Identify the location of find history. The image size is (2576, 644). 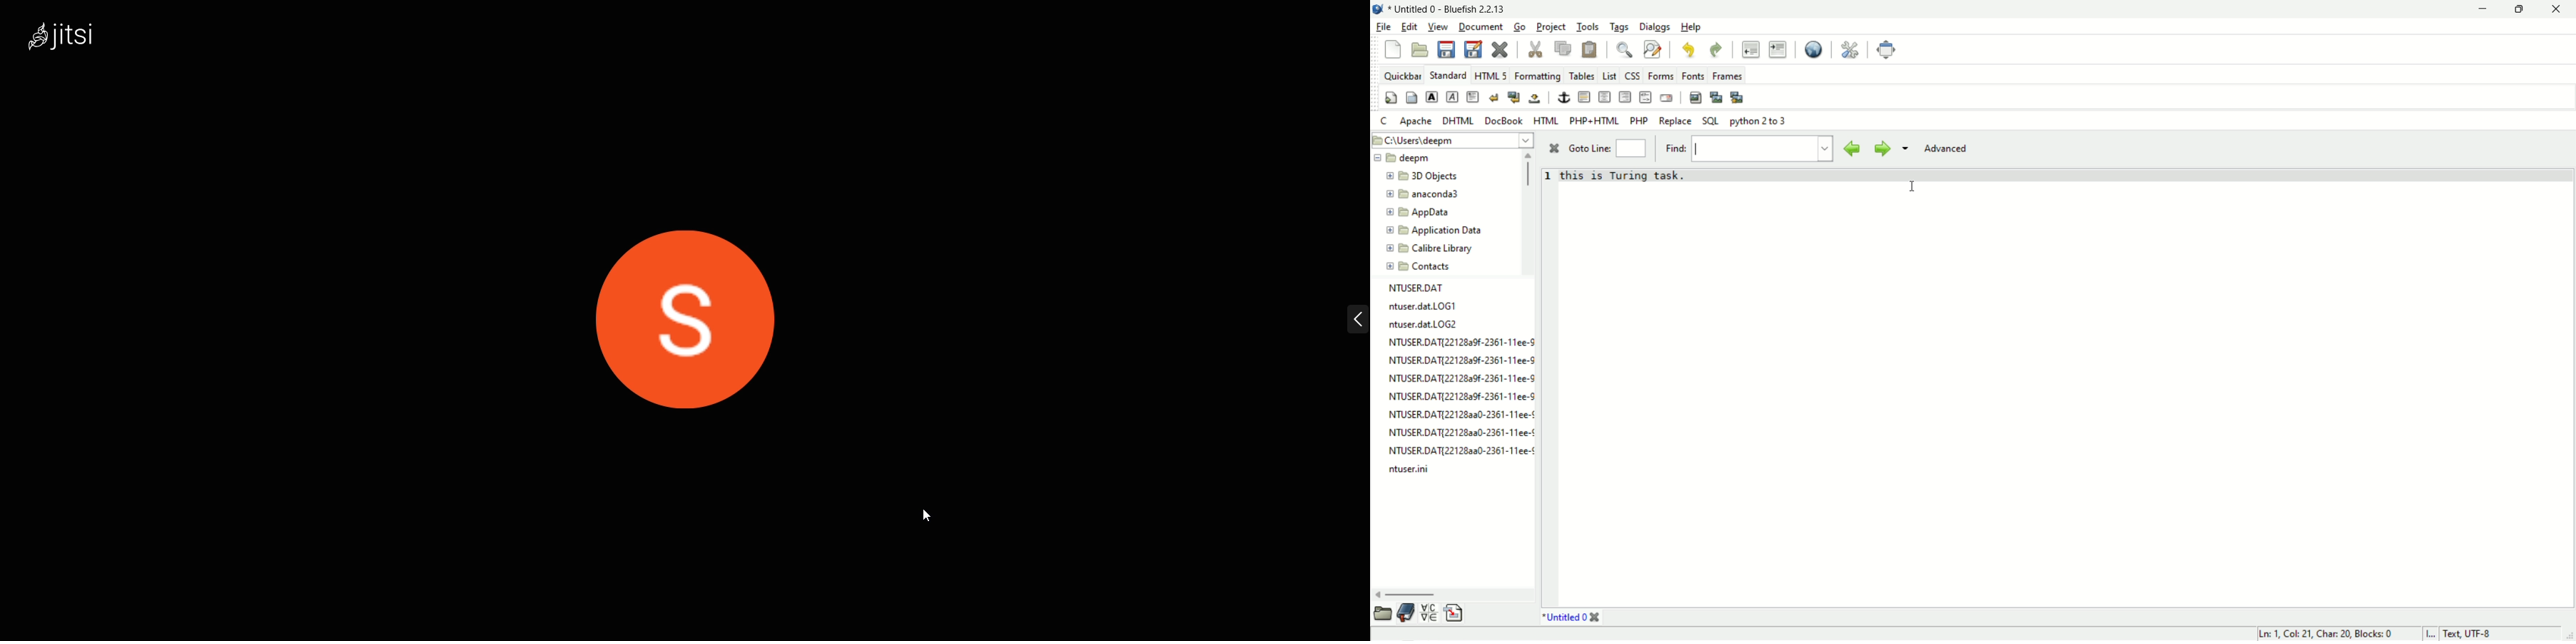
(1827, 148).